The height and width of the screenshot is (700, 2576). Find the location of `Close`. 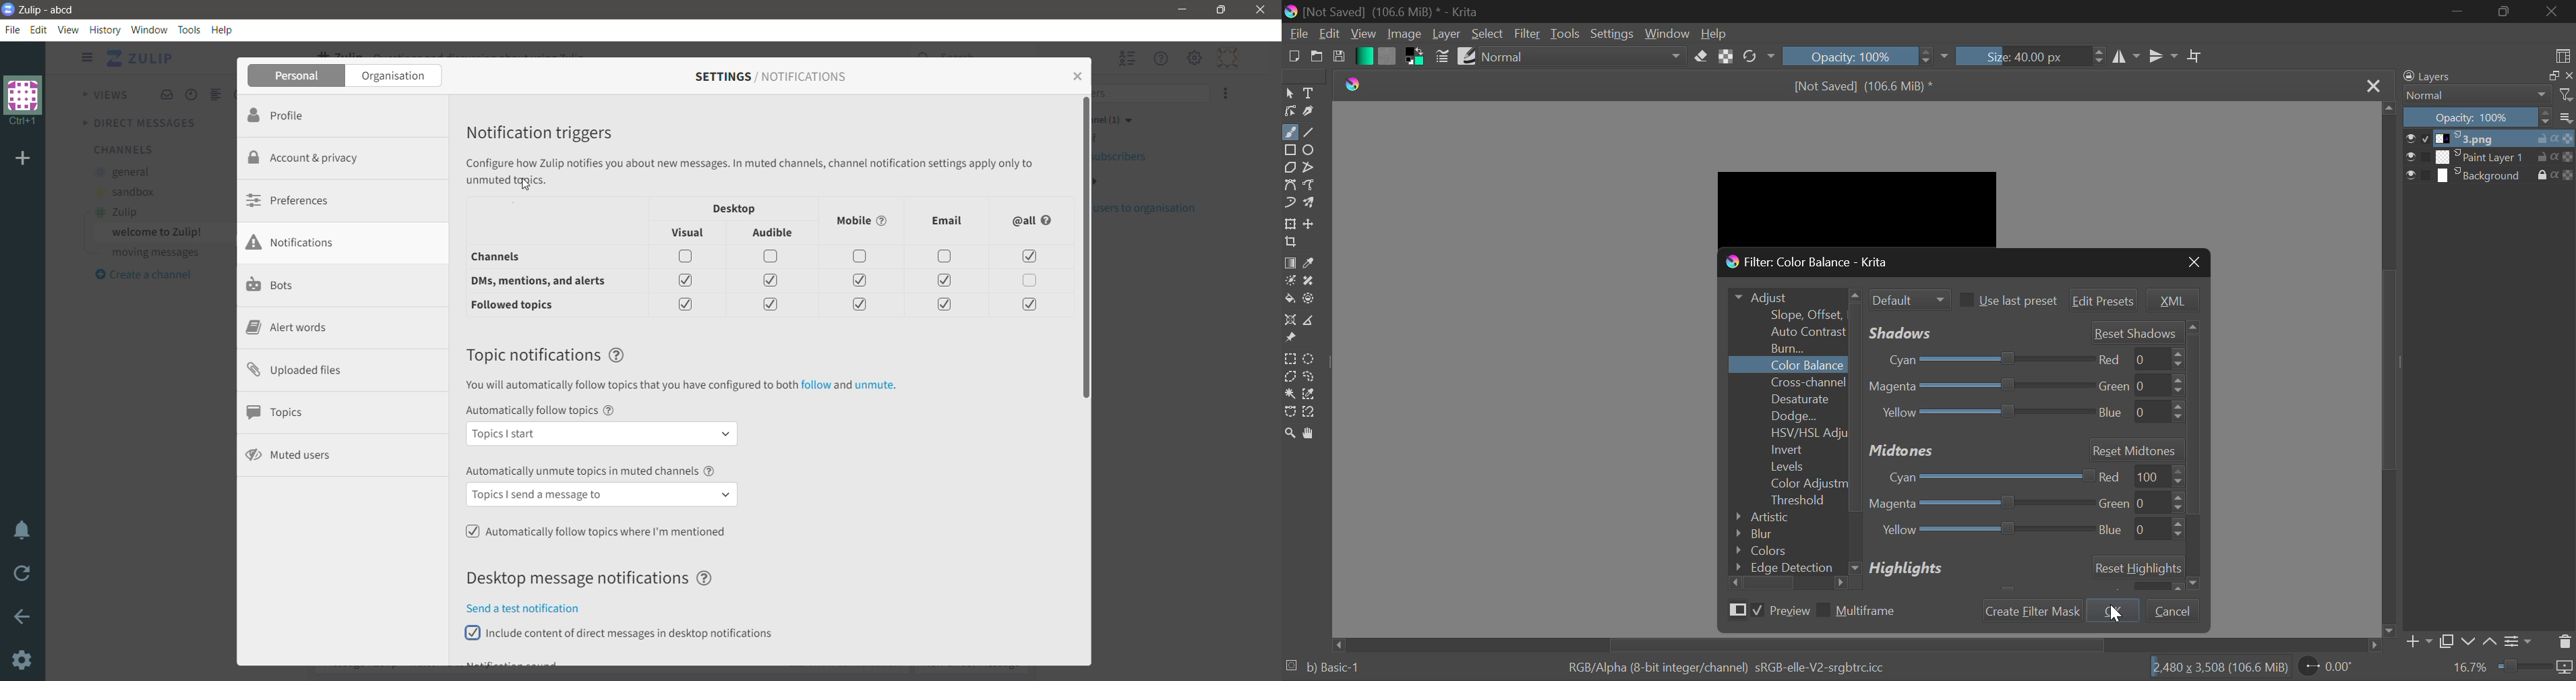

Close is located at coordinates (1260, 10).